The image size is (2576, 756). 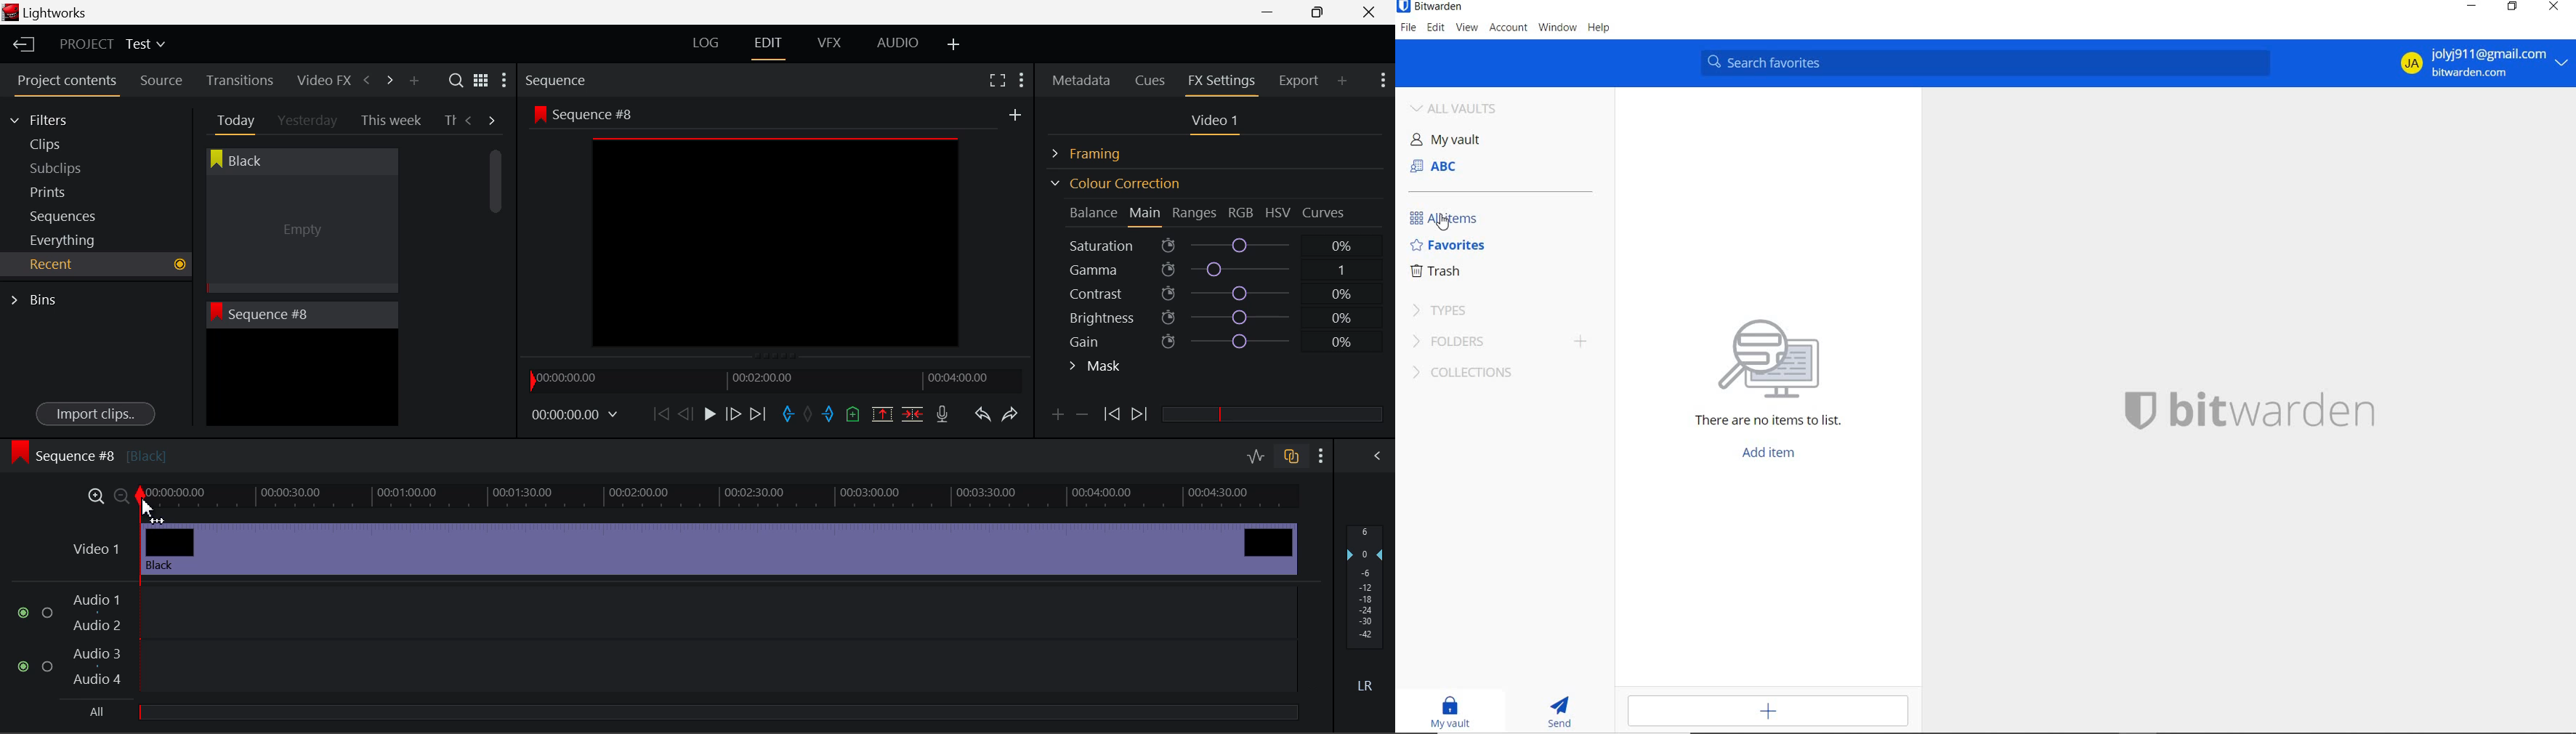 What do you see at coordinates (942, 414) in the screenshot?
I see `Recrod Voiceover` at bounding box center [942, 414].